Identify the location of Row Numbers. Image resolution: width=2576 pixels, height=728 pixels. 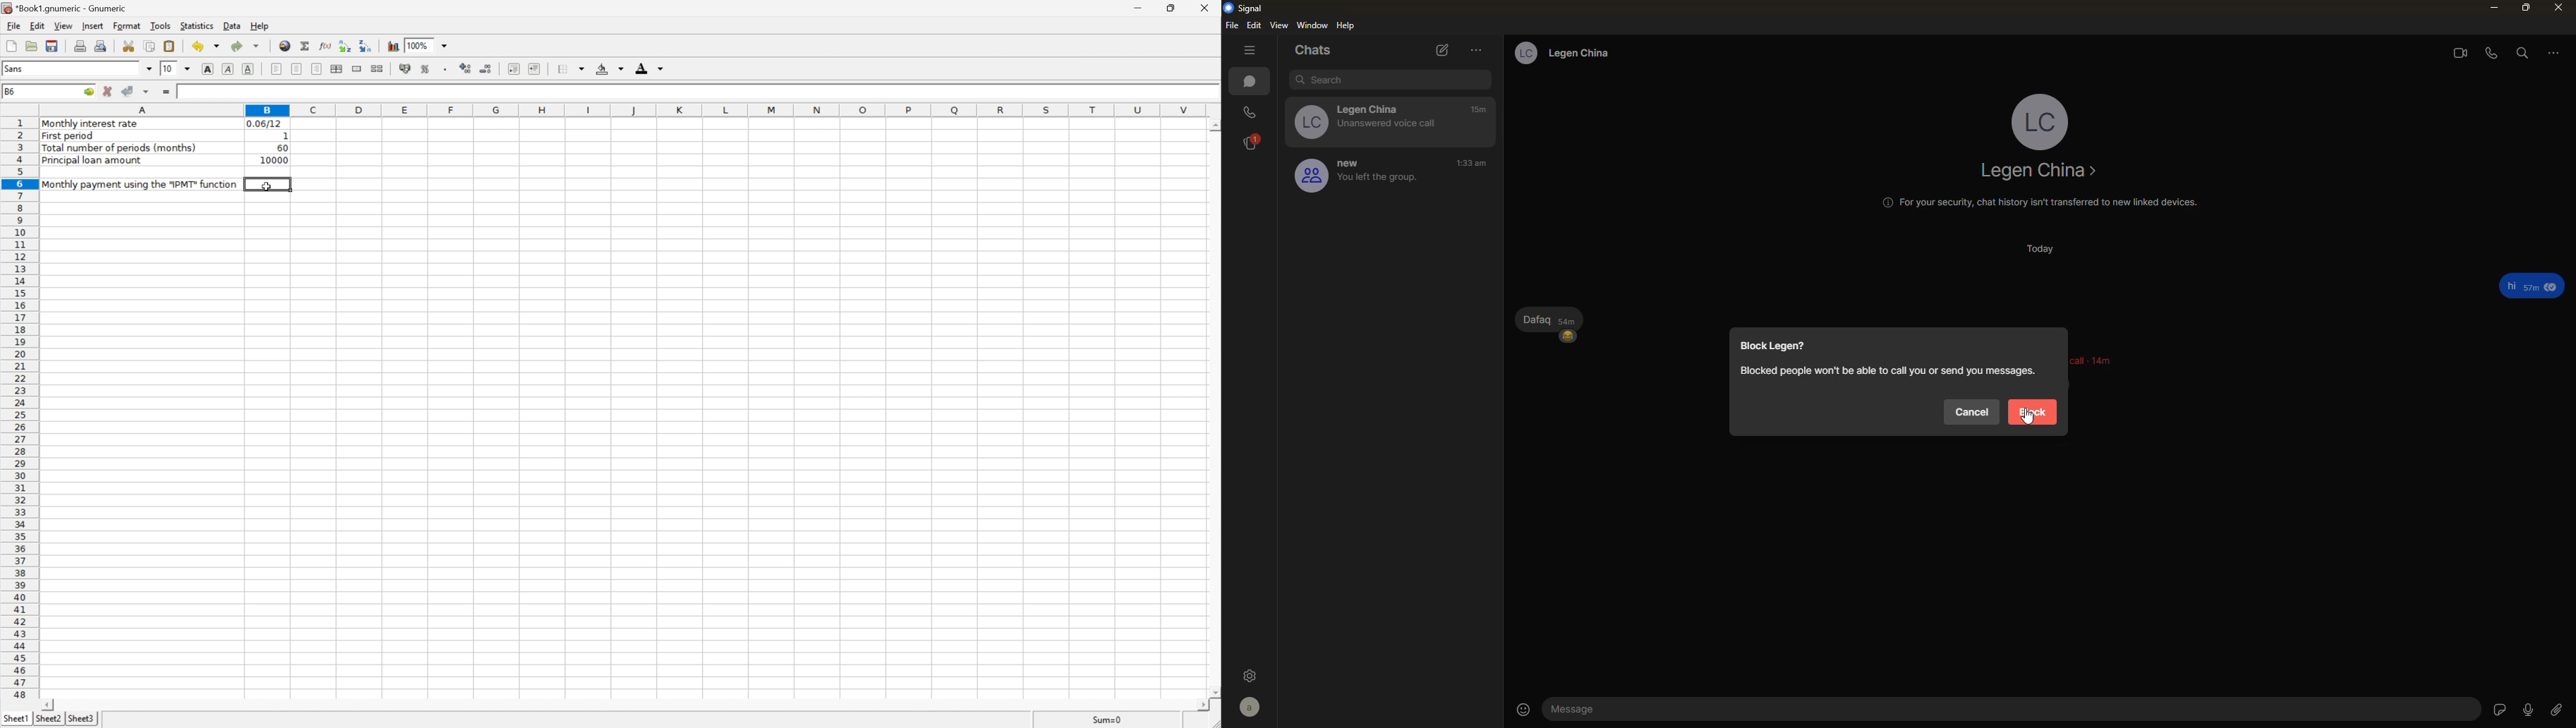
(20, 411).